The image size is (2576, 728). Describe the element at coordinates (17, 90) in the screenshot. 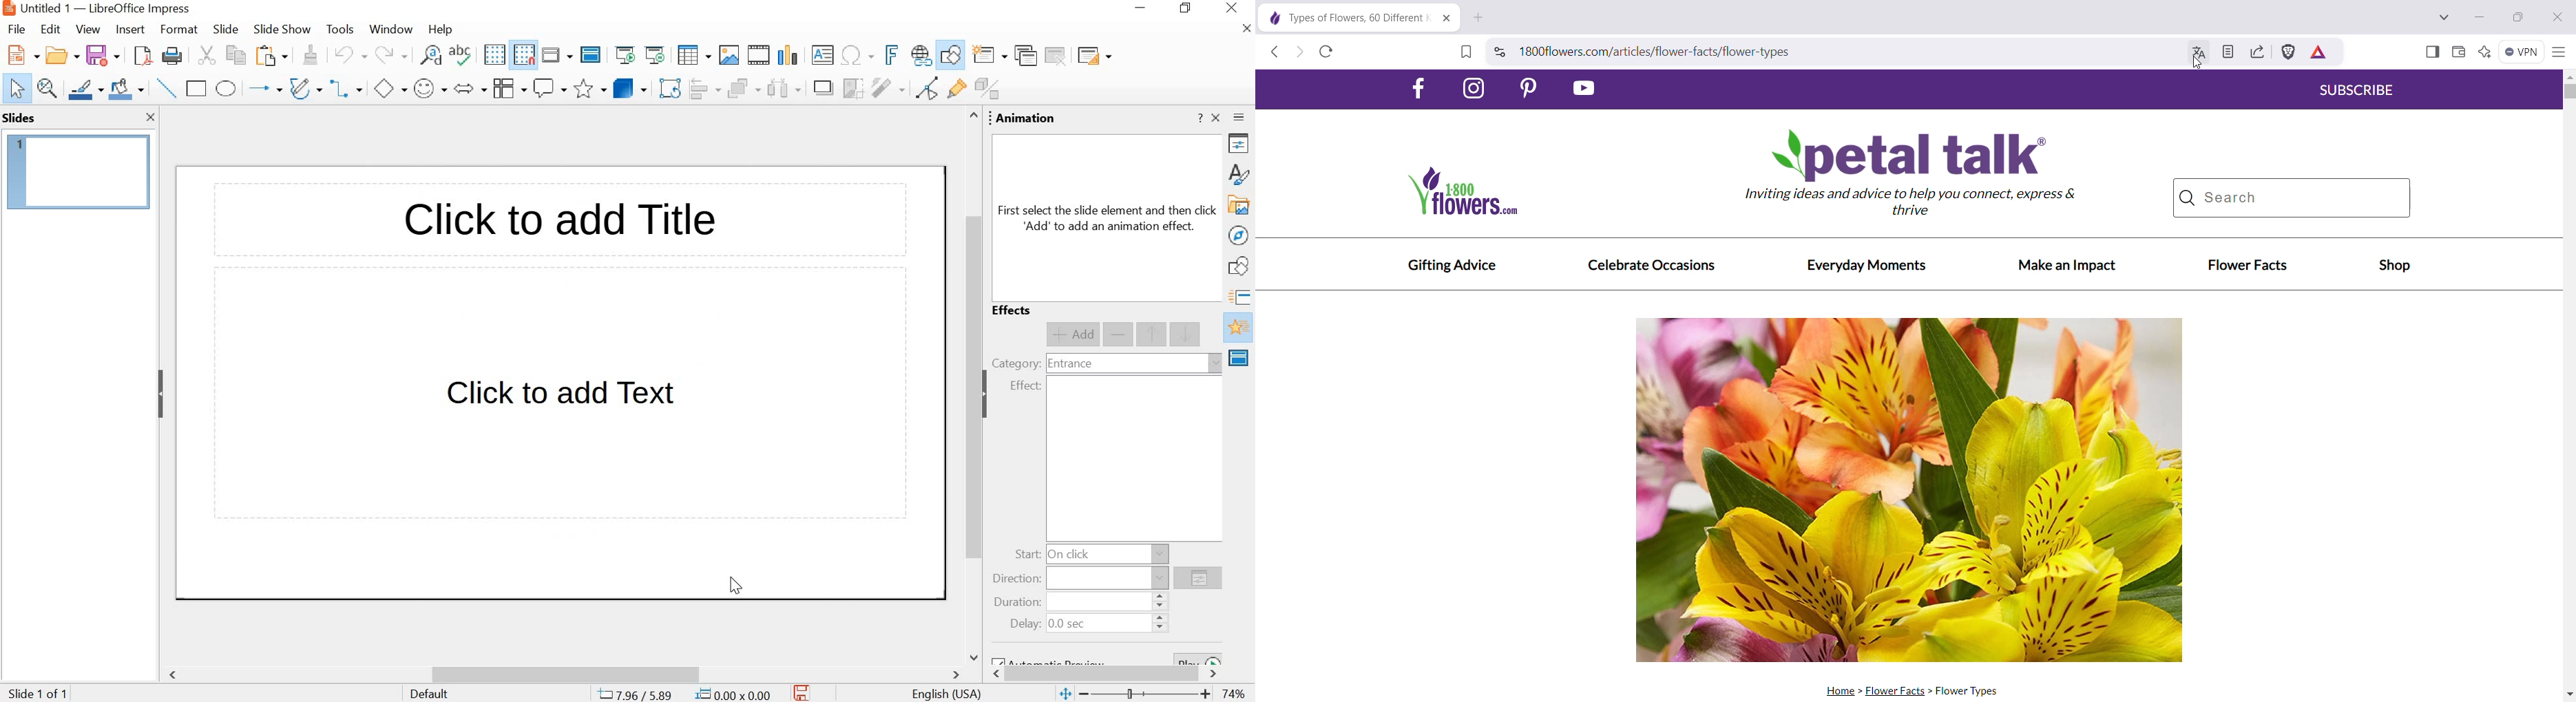

I see `select` at that location.